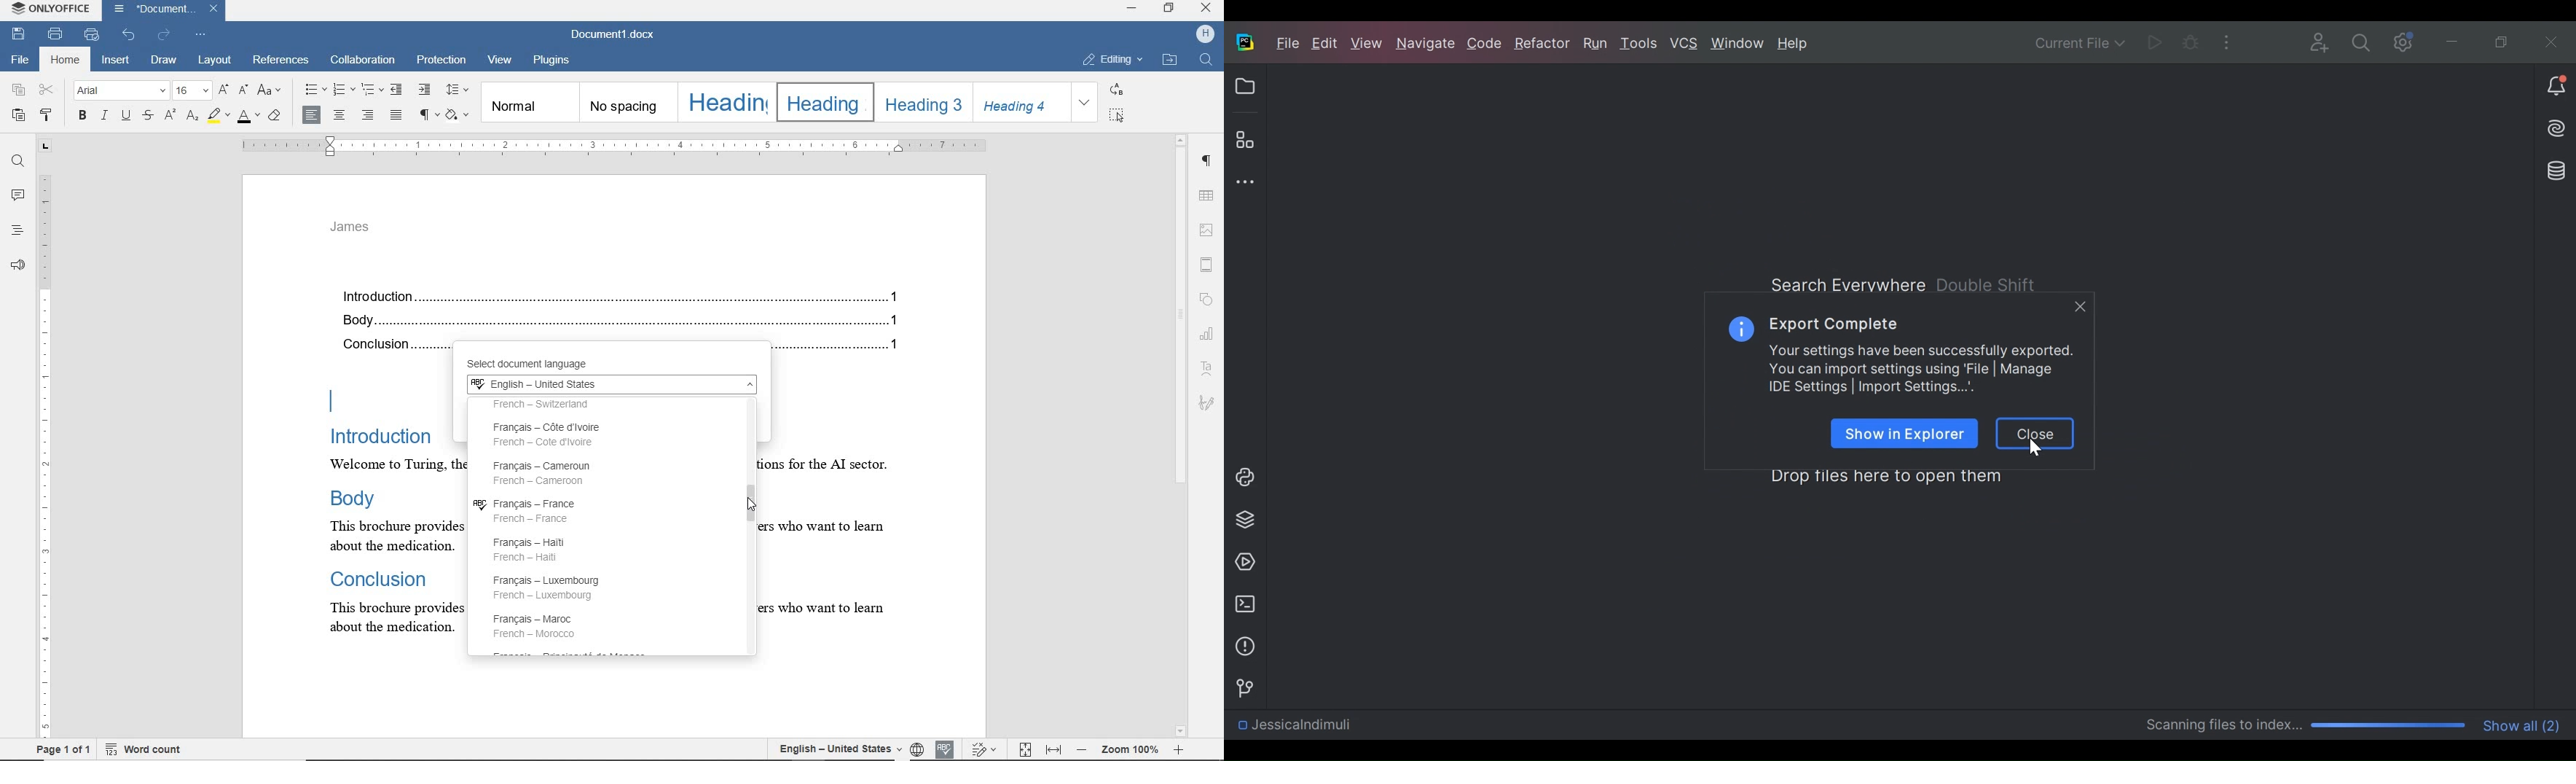 This screenshot has height=784, width=2576. I want to click on nonprinting characters, so click(428, 114).